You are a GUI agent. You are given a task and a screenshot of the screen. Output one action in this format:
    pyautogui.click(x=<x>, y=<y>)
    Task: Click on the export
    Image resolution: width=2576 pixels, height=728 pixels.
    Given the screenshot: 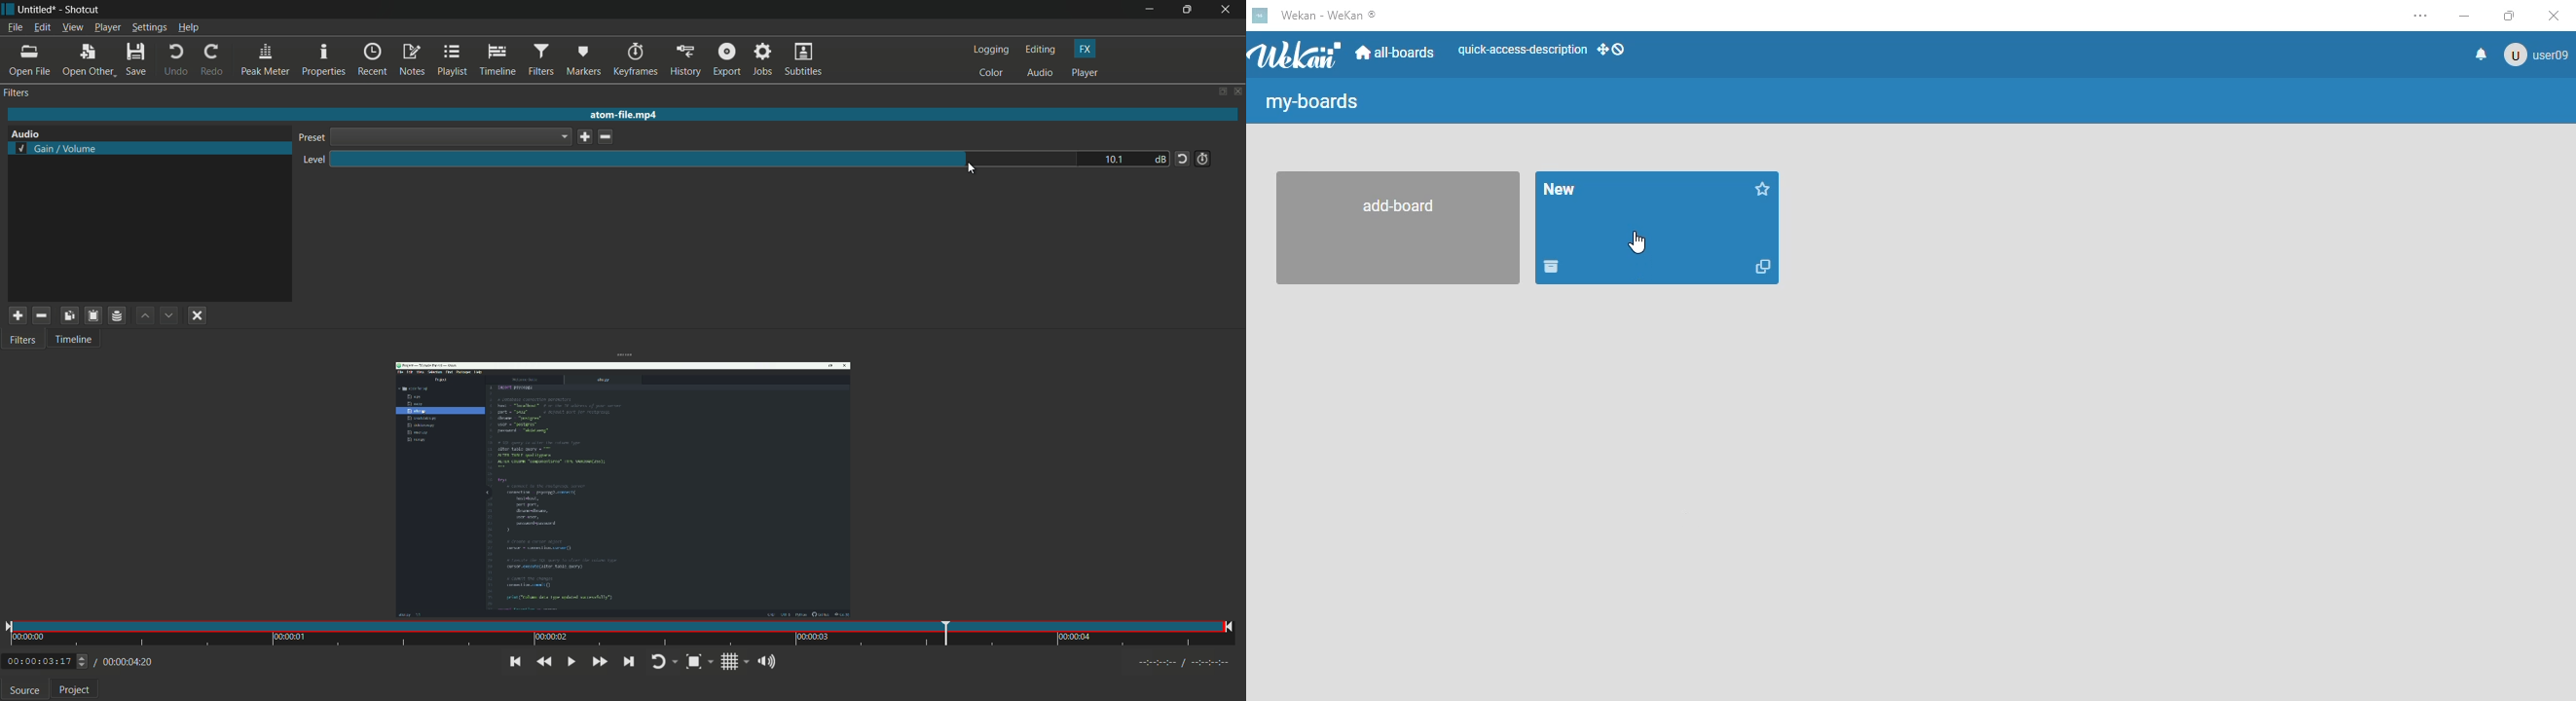 What is the action you would take?
    pyautogui.click(x=727, y=60)
    